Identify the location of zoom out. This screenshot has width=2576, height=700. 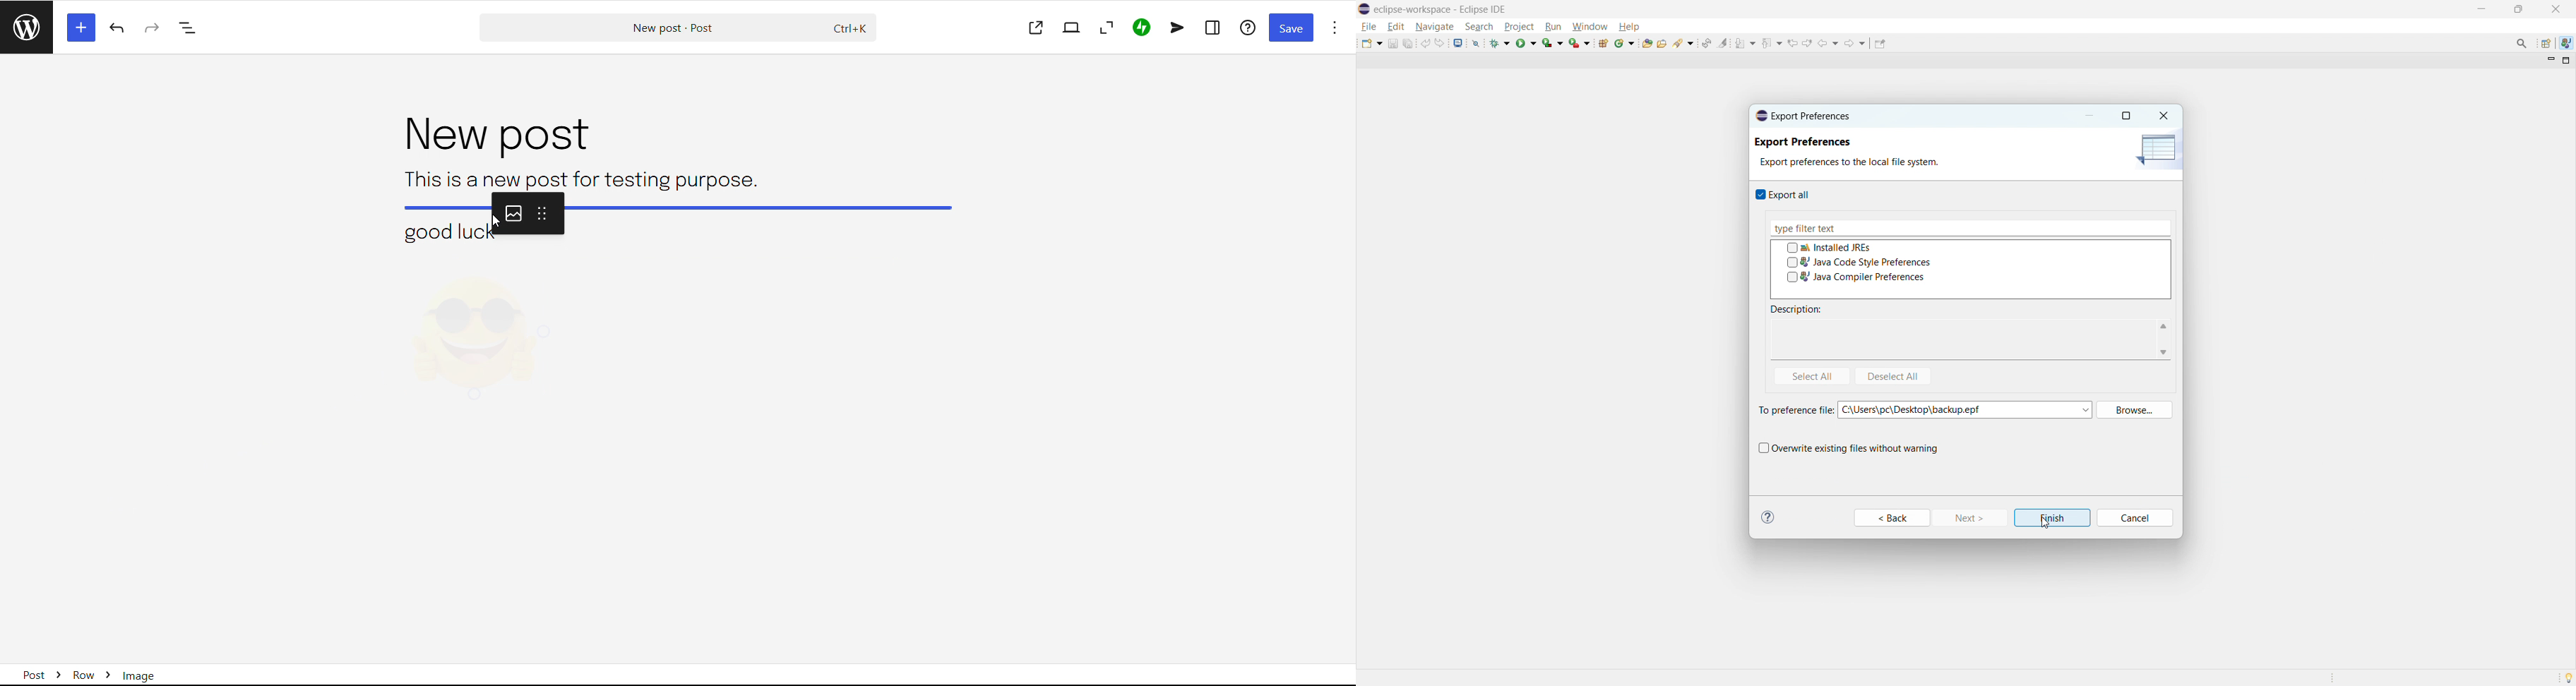
(1105, 28).